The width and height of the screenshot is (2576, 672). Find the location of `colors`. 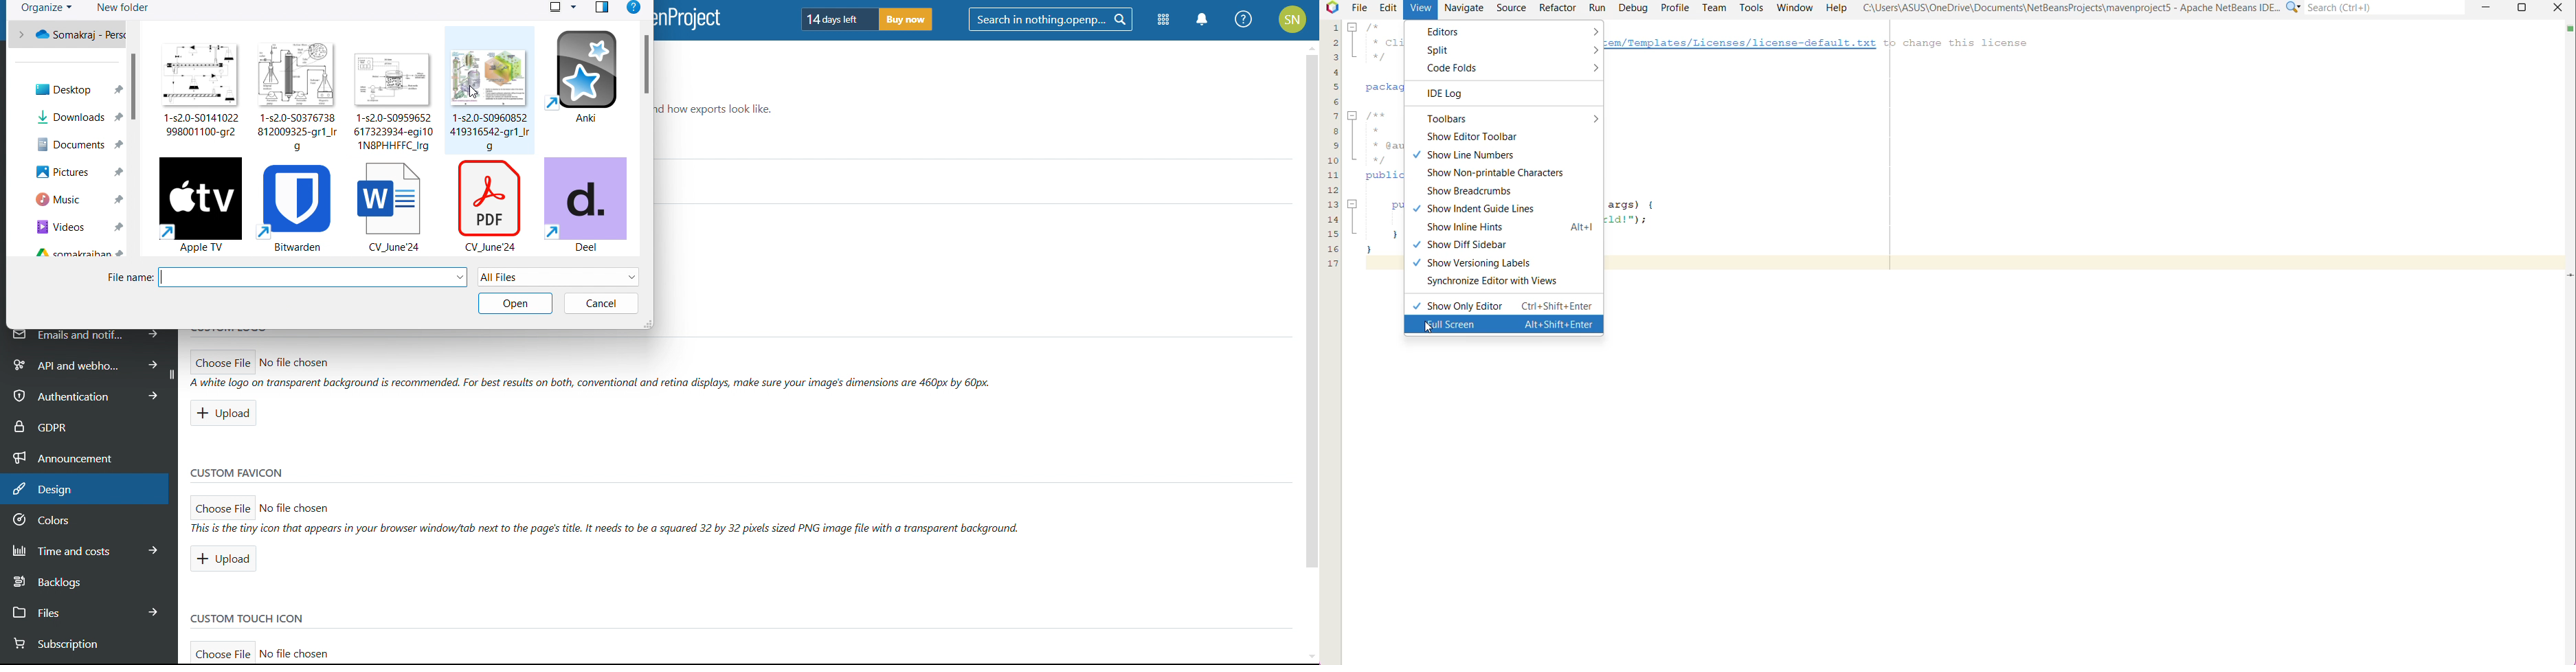

colors is located at coordinates (87, 521).